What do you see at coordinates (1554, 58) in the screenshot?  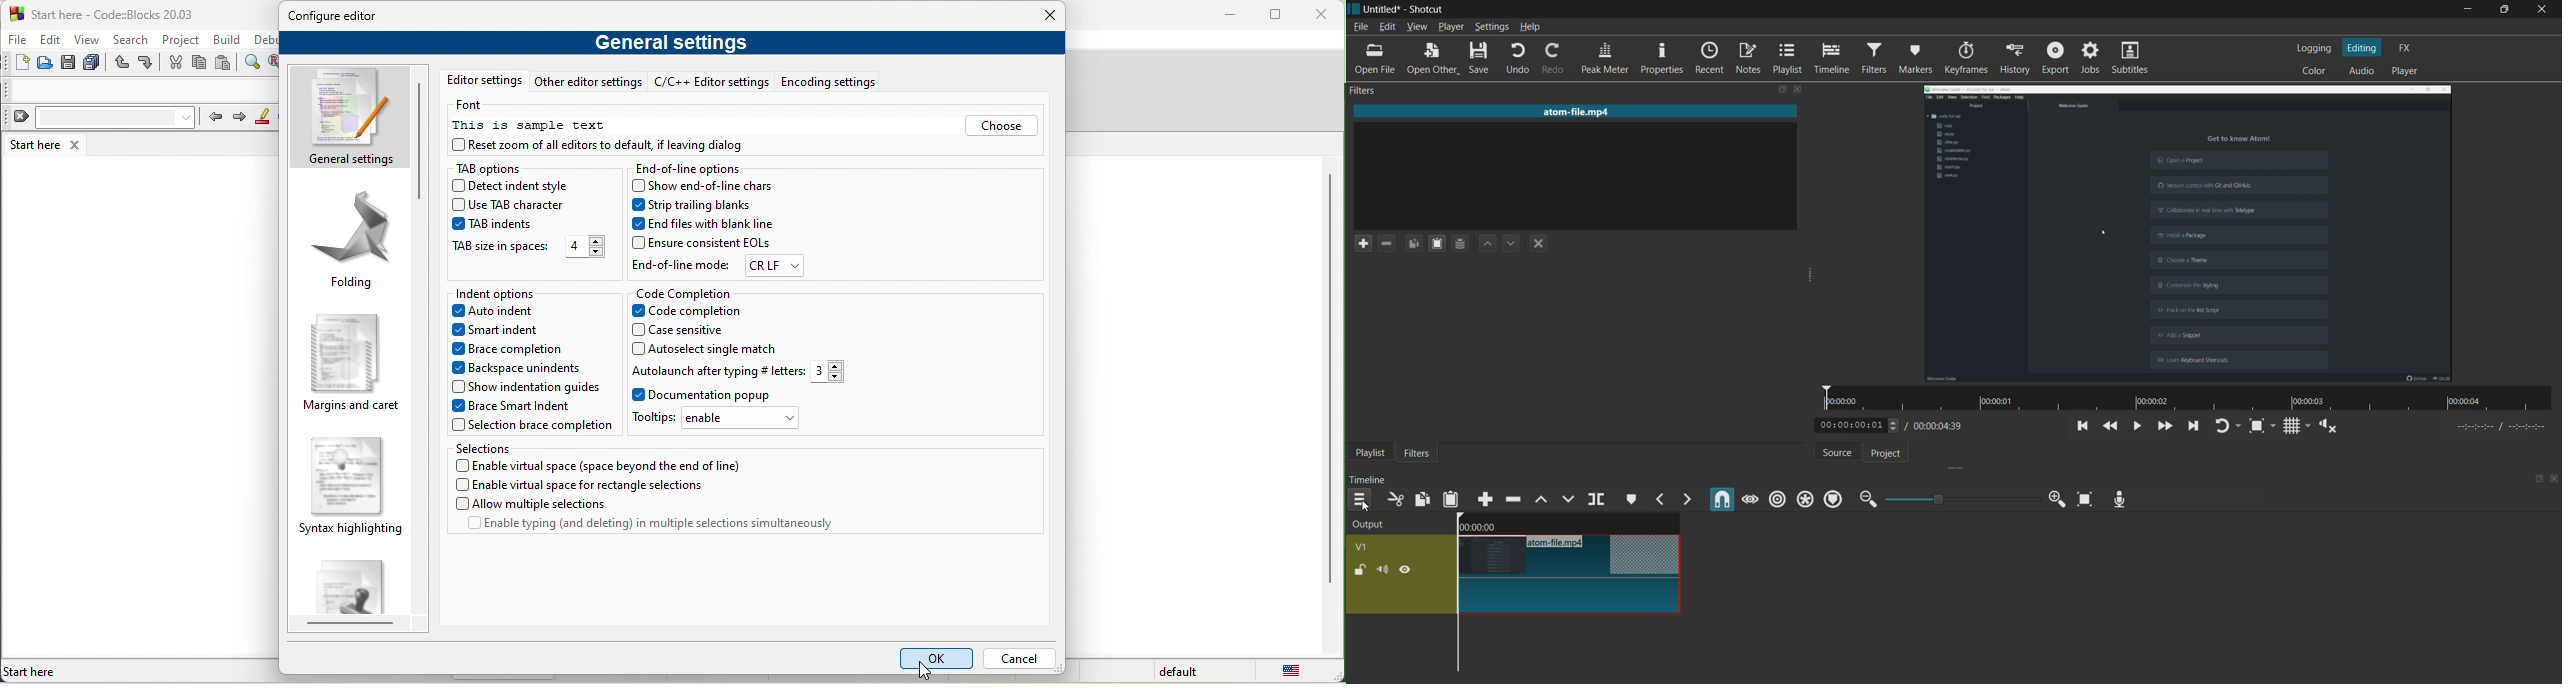 I see `redo` at bounding box center [1554, 58].